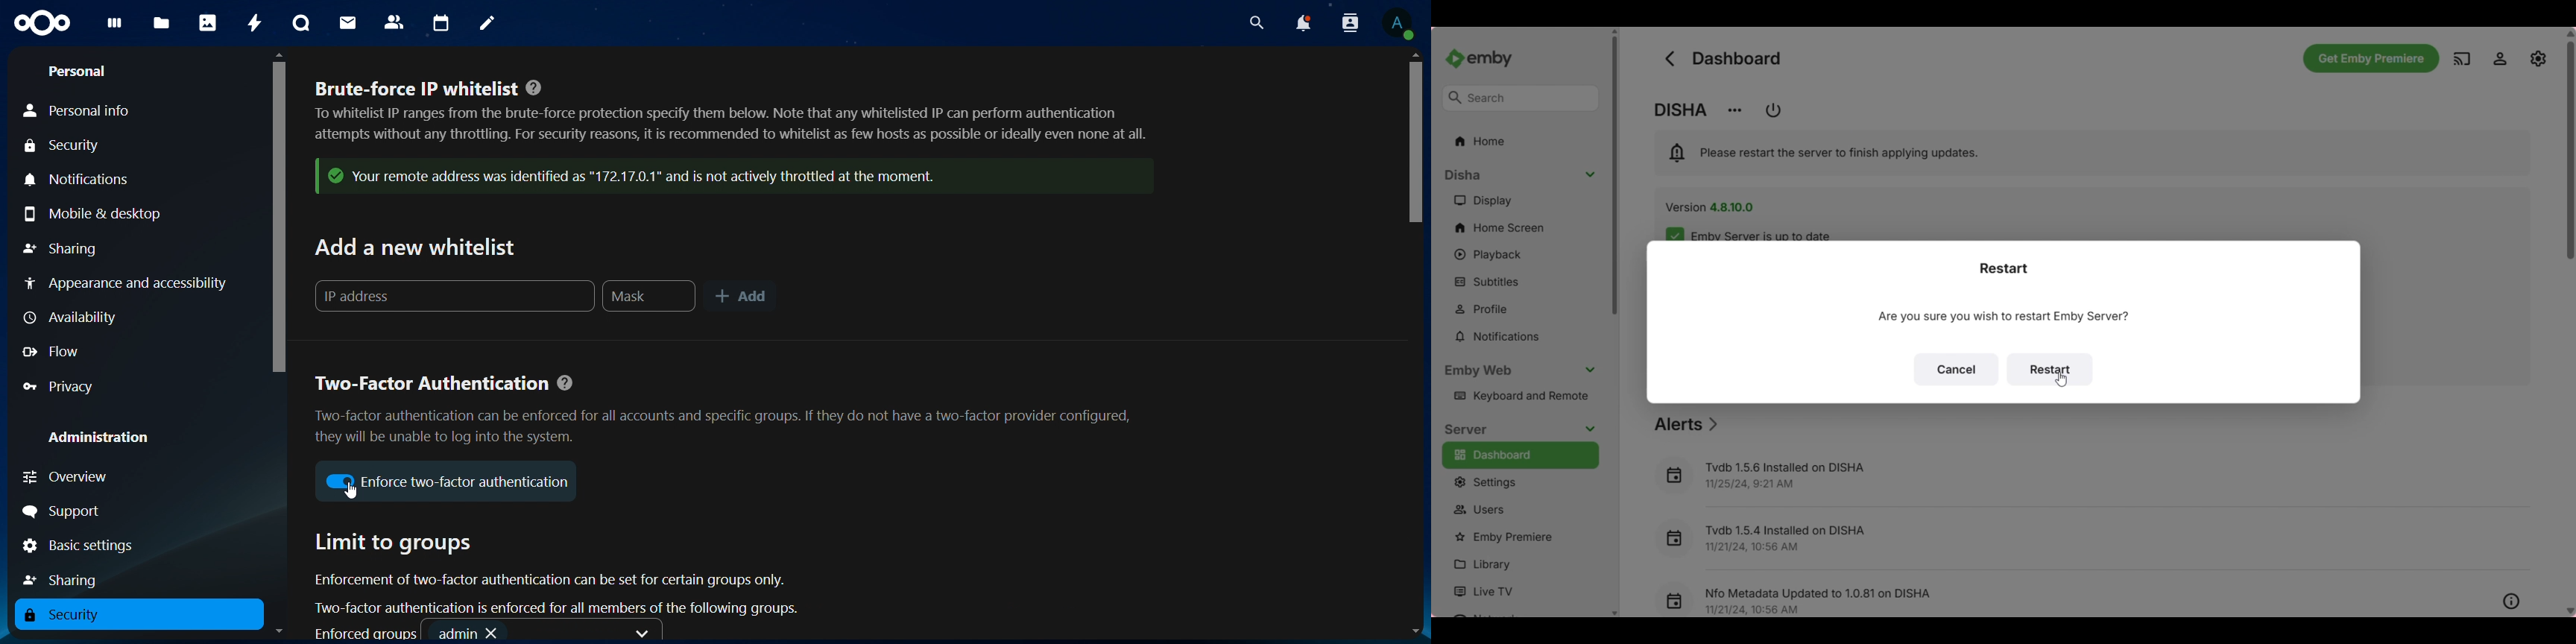 This screenshot has height=644, width=2576. What do you see at coordinates (1256, 22) in the screenshot?
I see `search` at bounding box center [1256, 22].